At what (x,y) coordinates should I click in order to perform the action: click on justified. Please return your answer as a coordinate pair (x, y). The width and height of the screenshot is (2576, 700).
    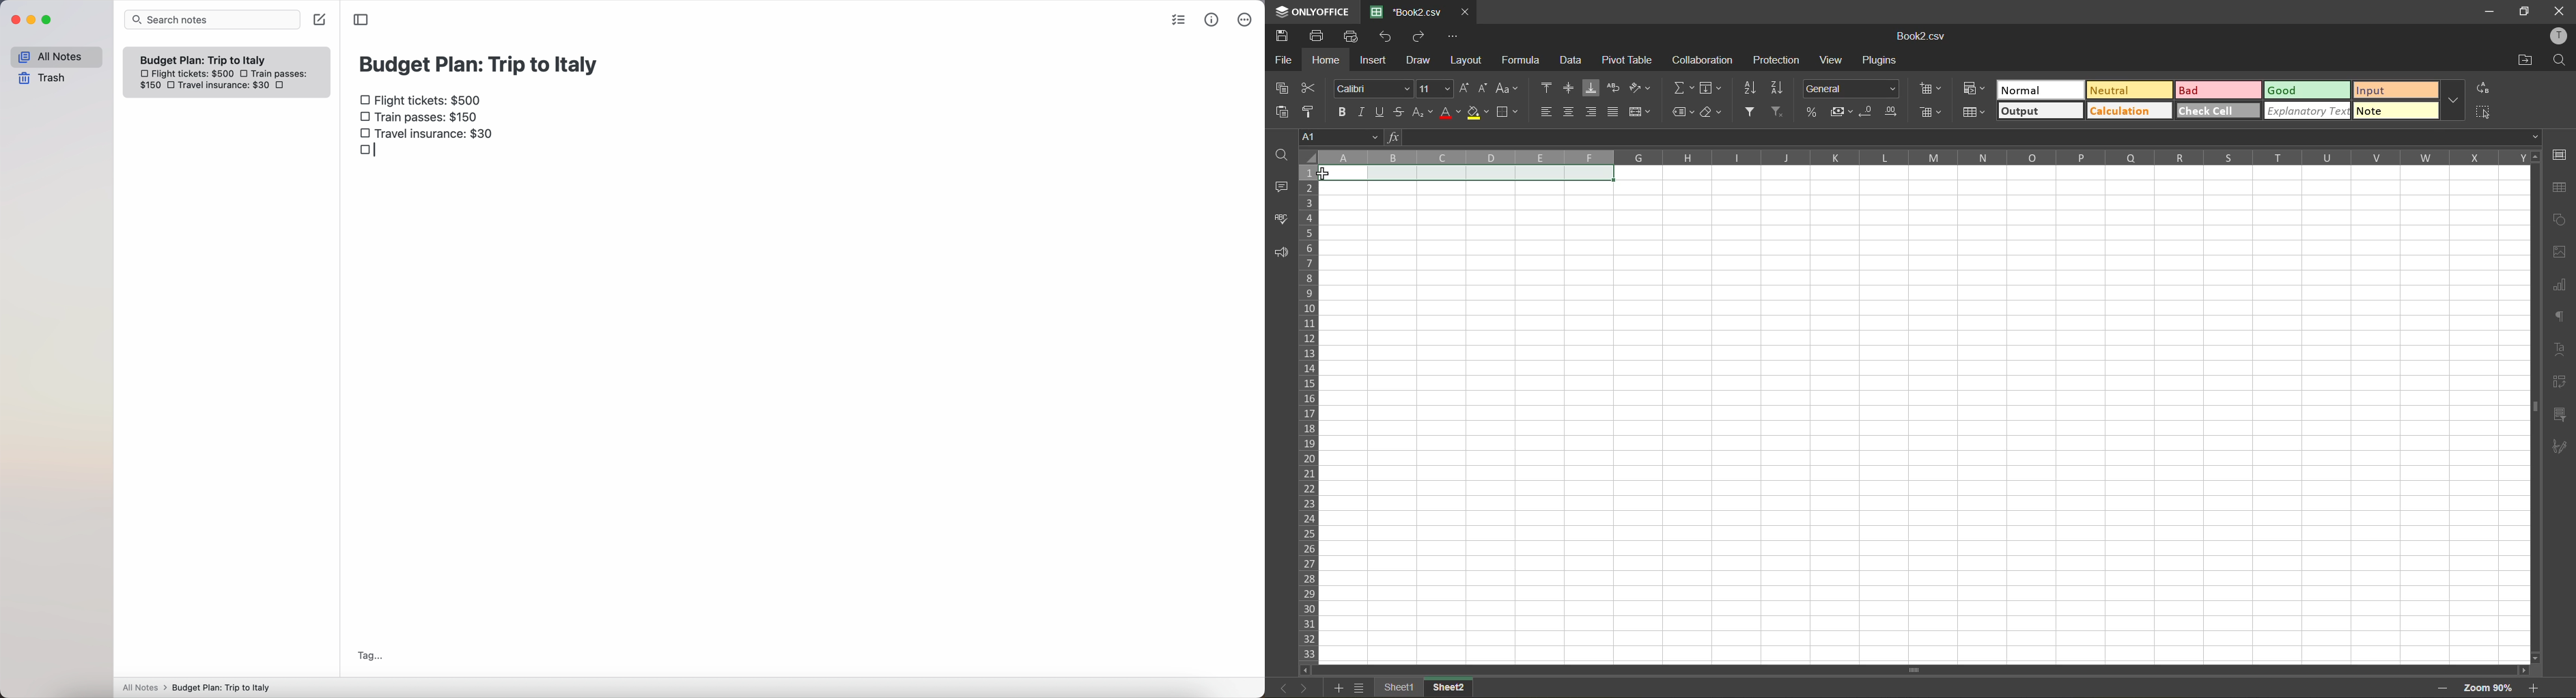
    Looking at the image, I should click on (1616, 113).